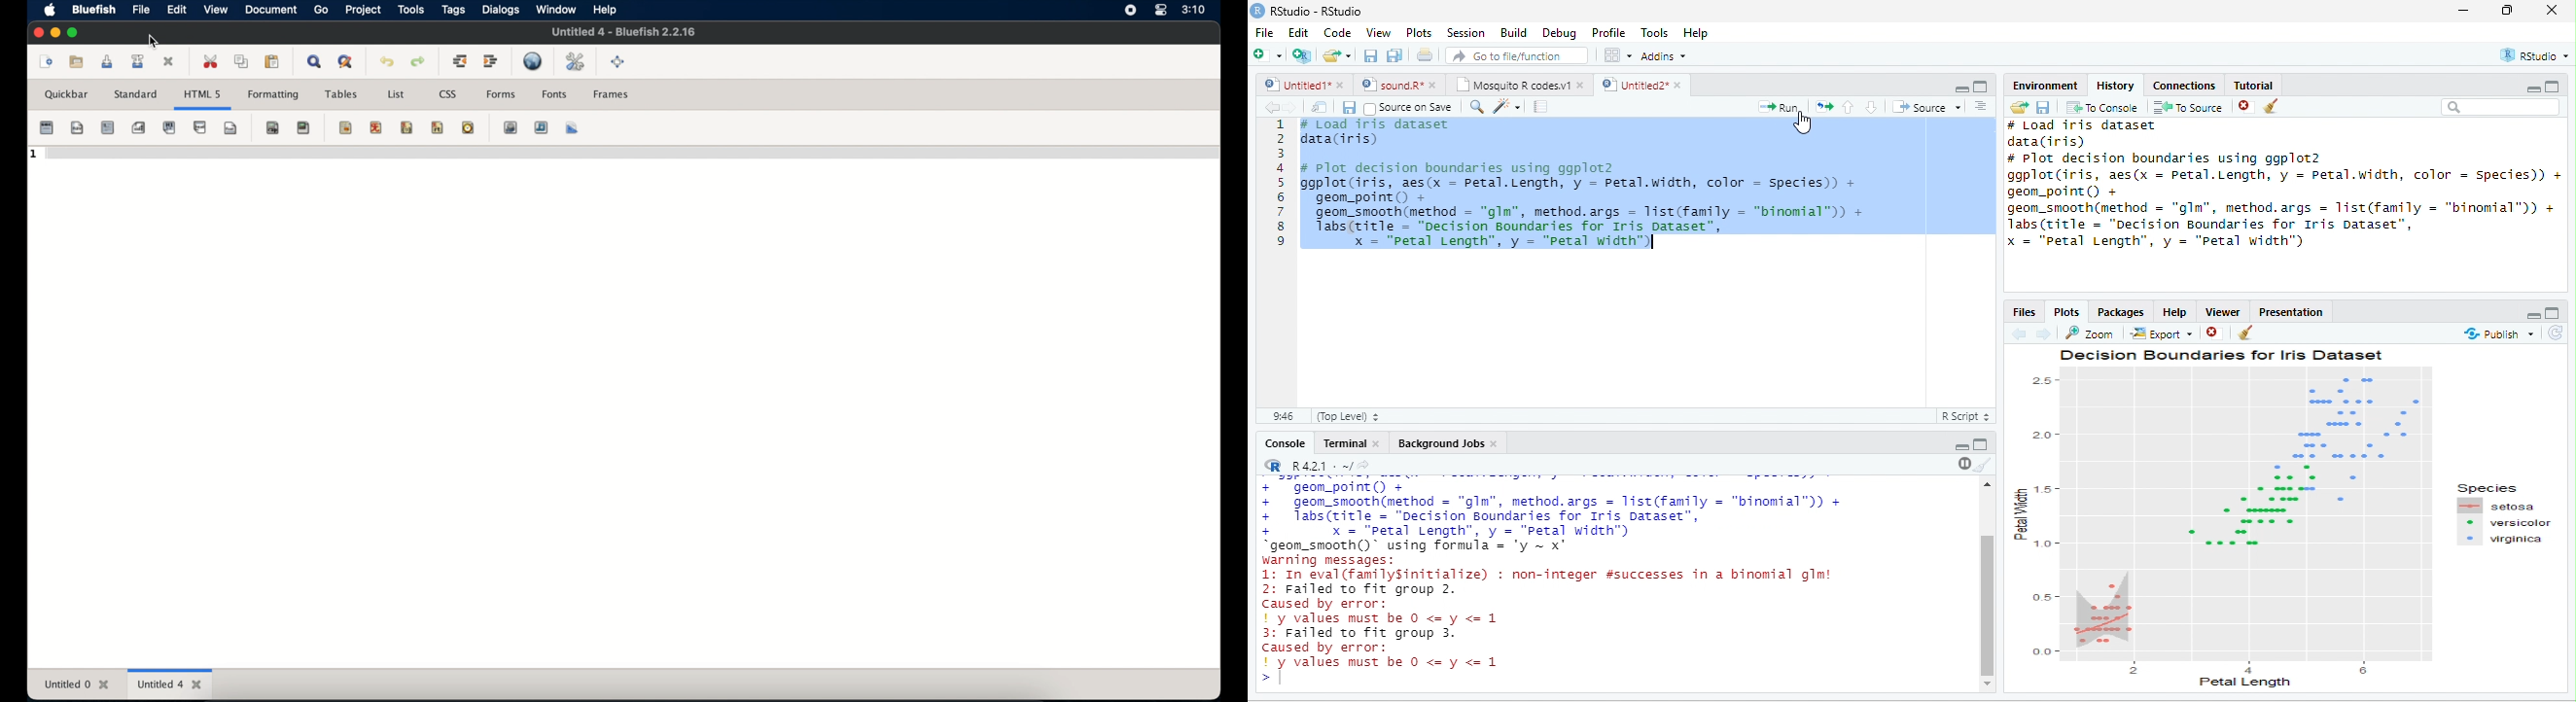 The image size is (2576, 728). I want to click on minimize, so click(1962, 447).